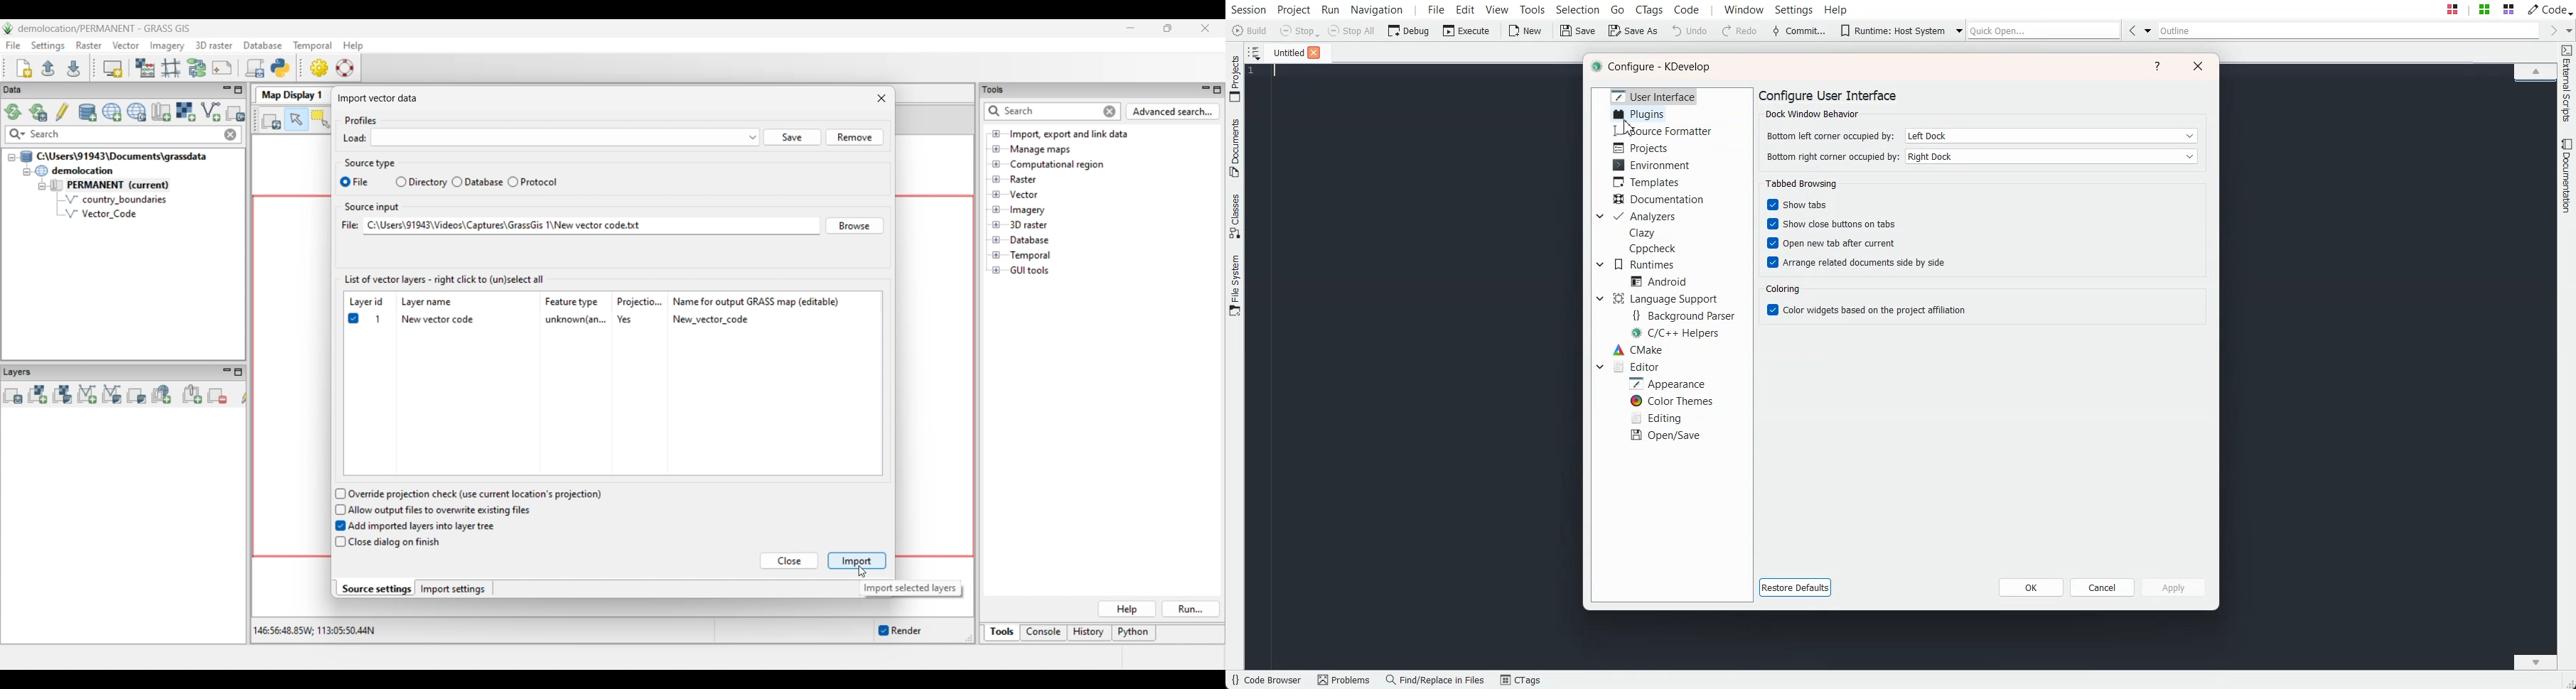 This screenshot has height=700, width=2576. What do you see at coordinates (2535, 83) in the screenshot?
I see `File Overview` at bounding box center [2535, 83].